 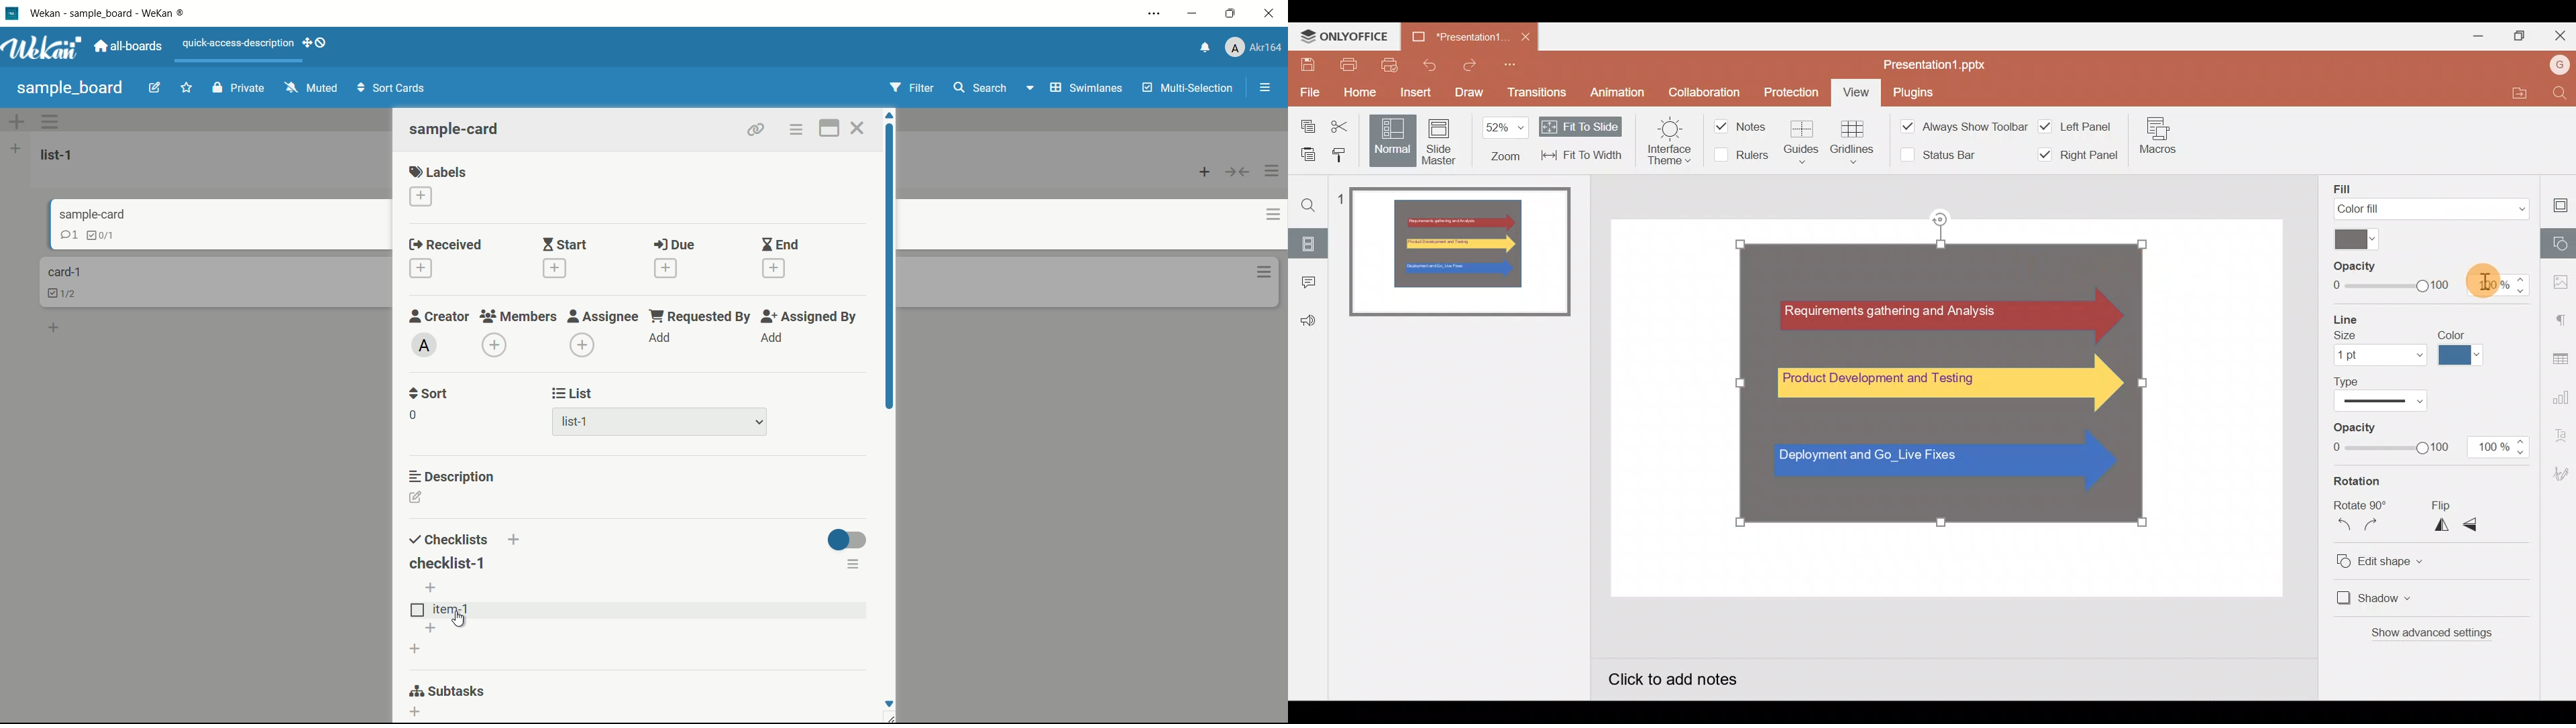 What do you see at coordinates (1265, 273) in the screenshot?
I see `card actions` at bounding box center [1265, 273].